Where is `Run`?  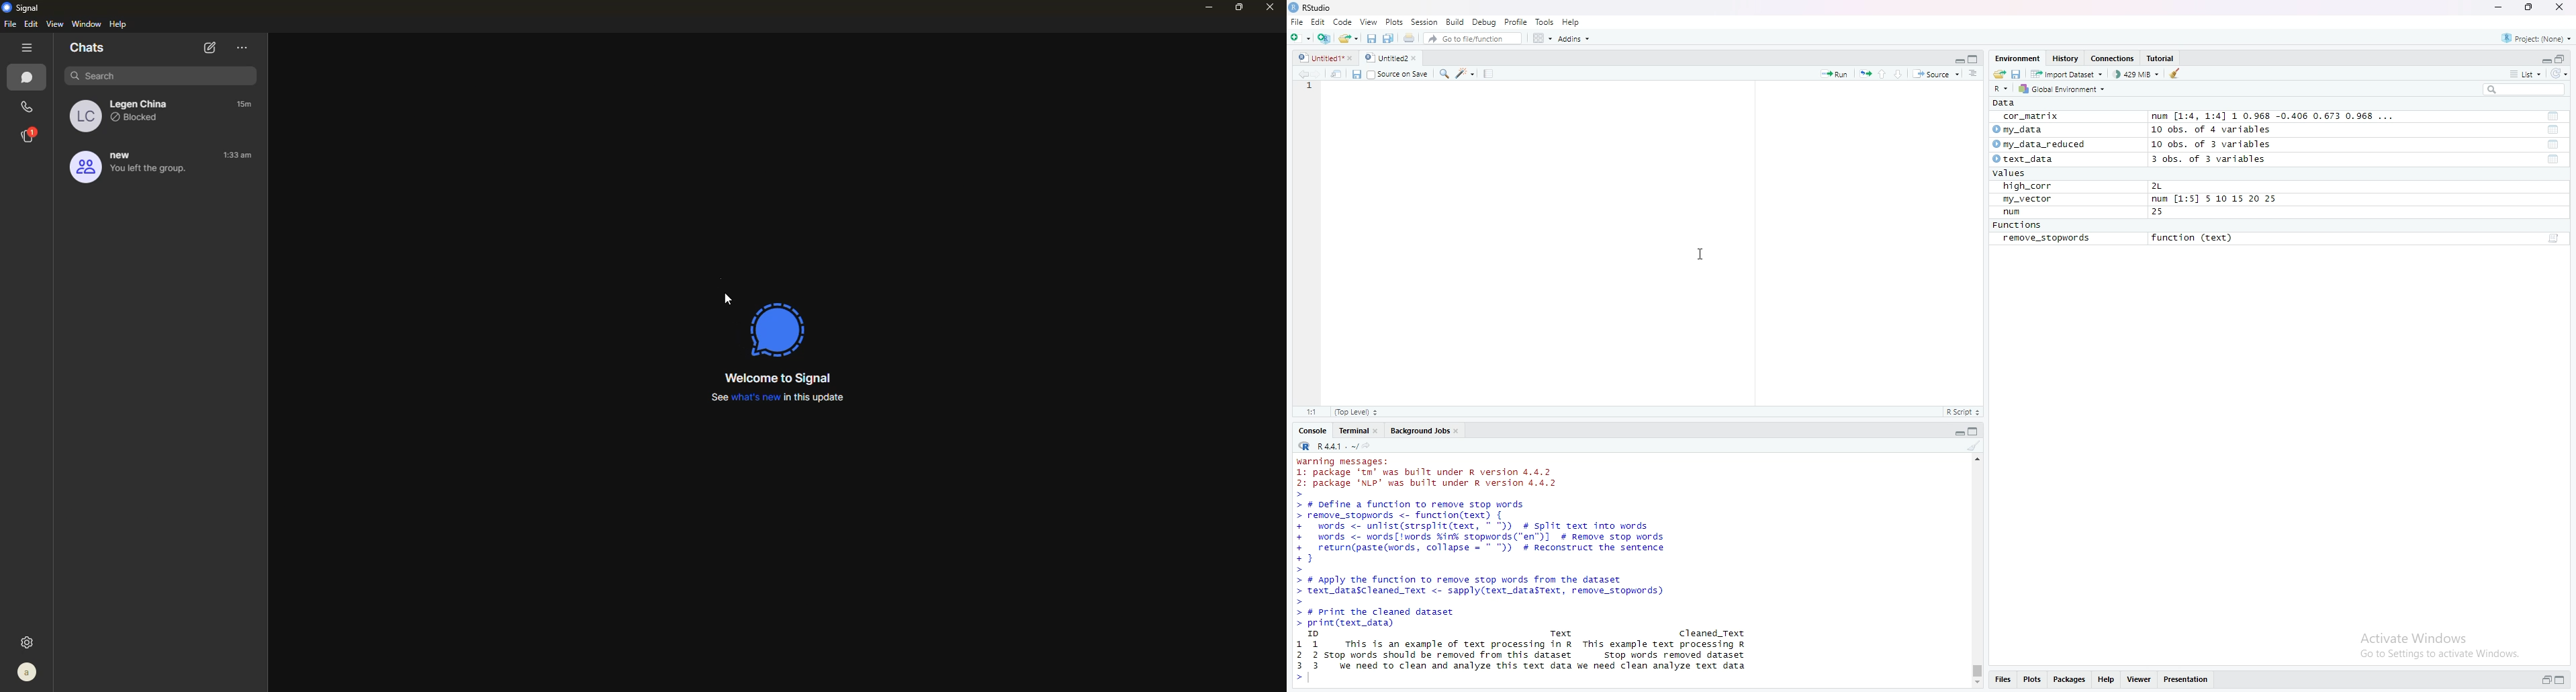 Run is located at coordinates (1836, 74).